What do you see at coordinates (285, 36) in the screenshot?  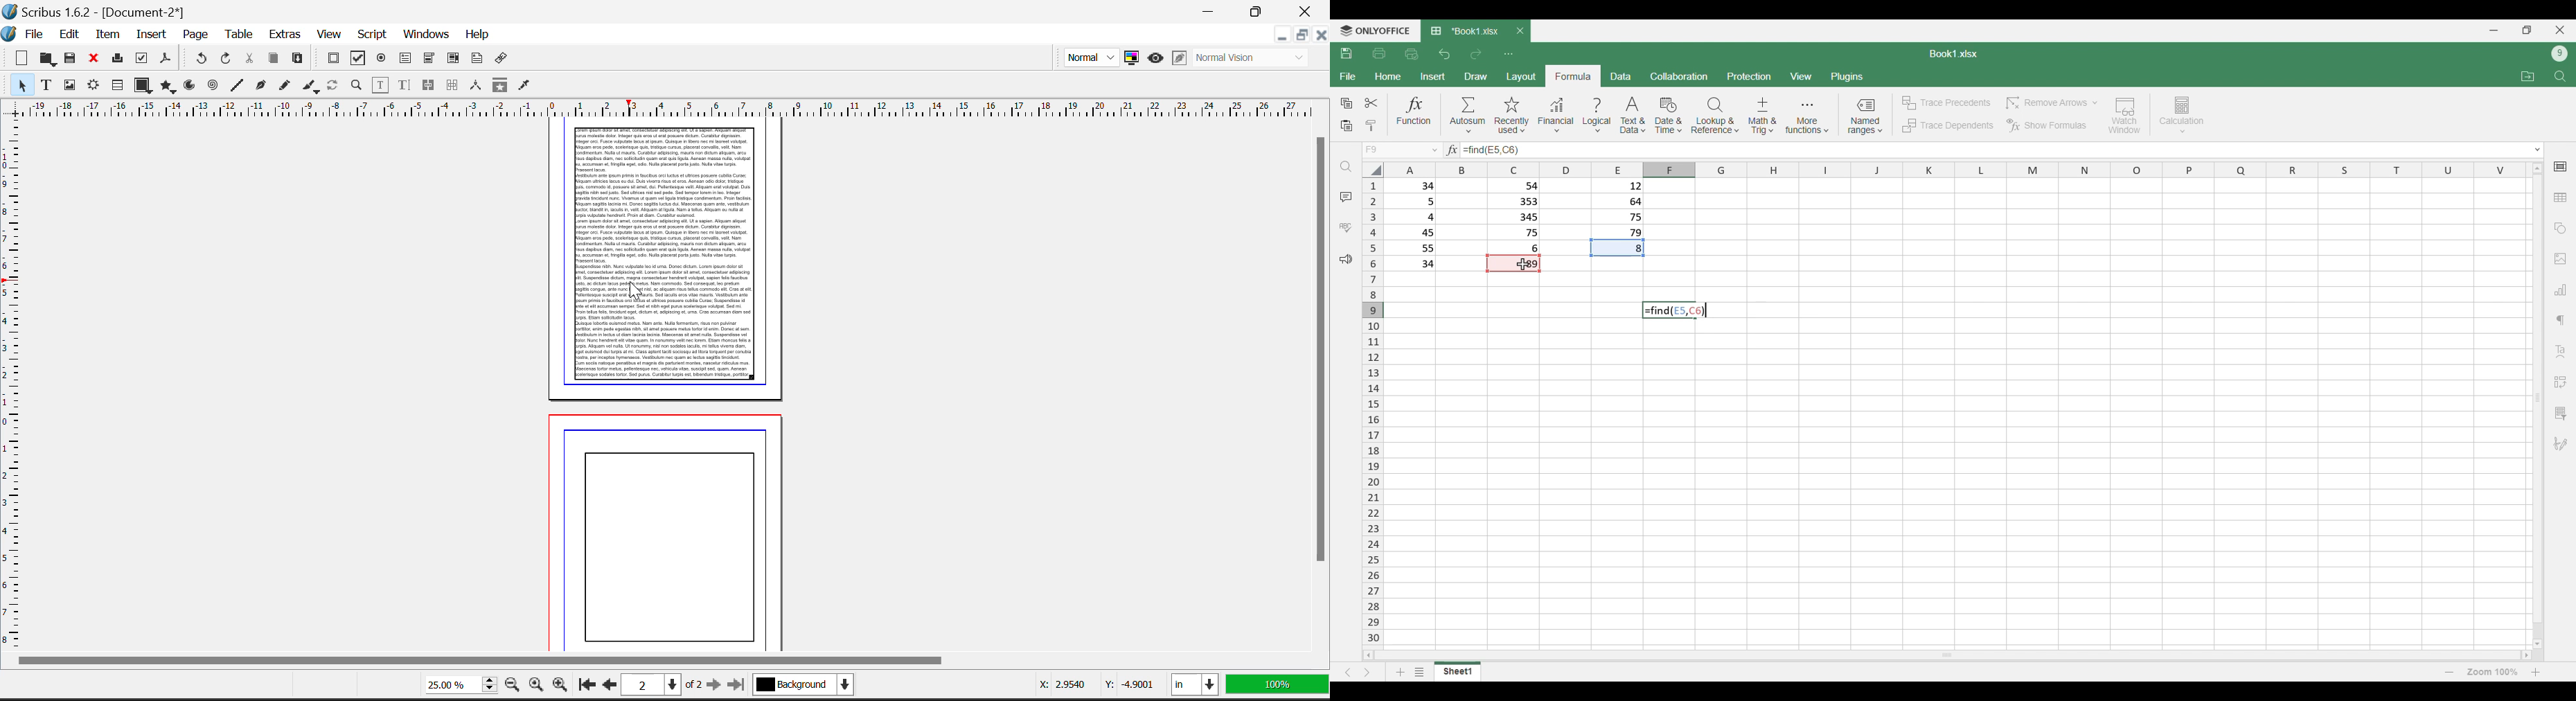 I see `Extras` at bounding box center [285, 36].